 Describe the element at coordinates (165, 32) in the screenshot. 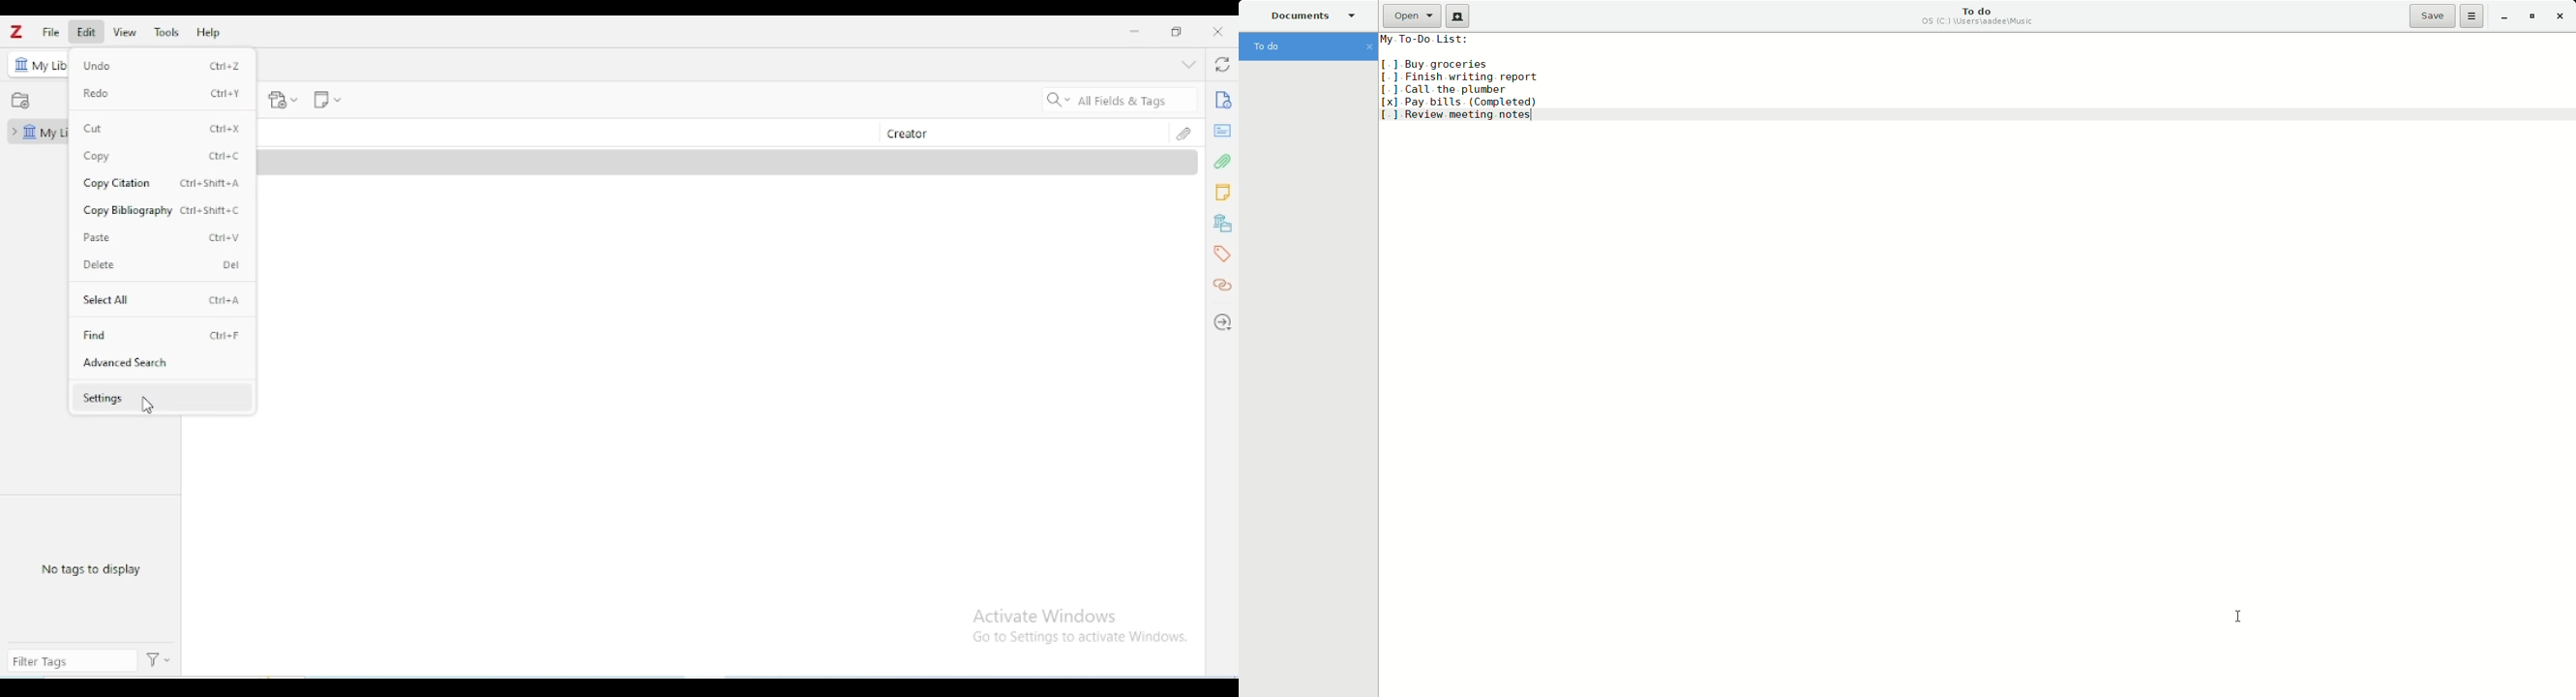

I see `tools` at that location.